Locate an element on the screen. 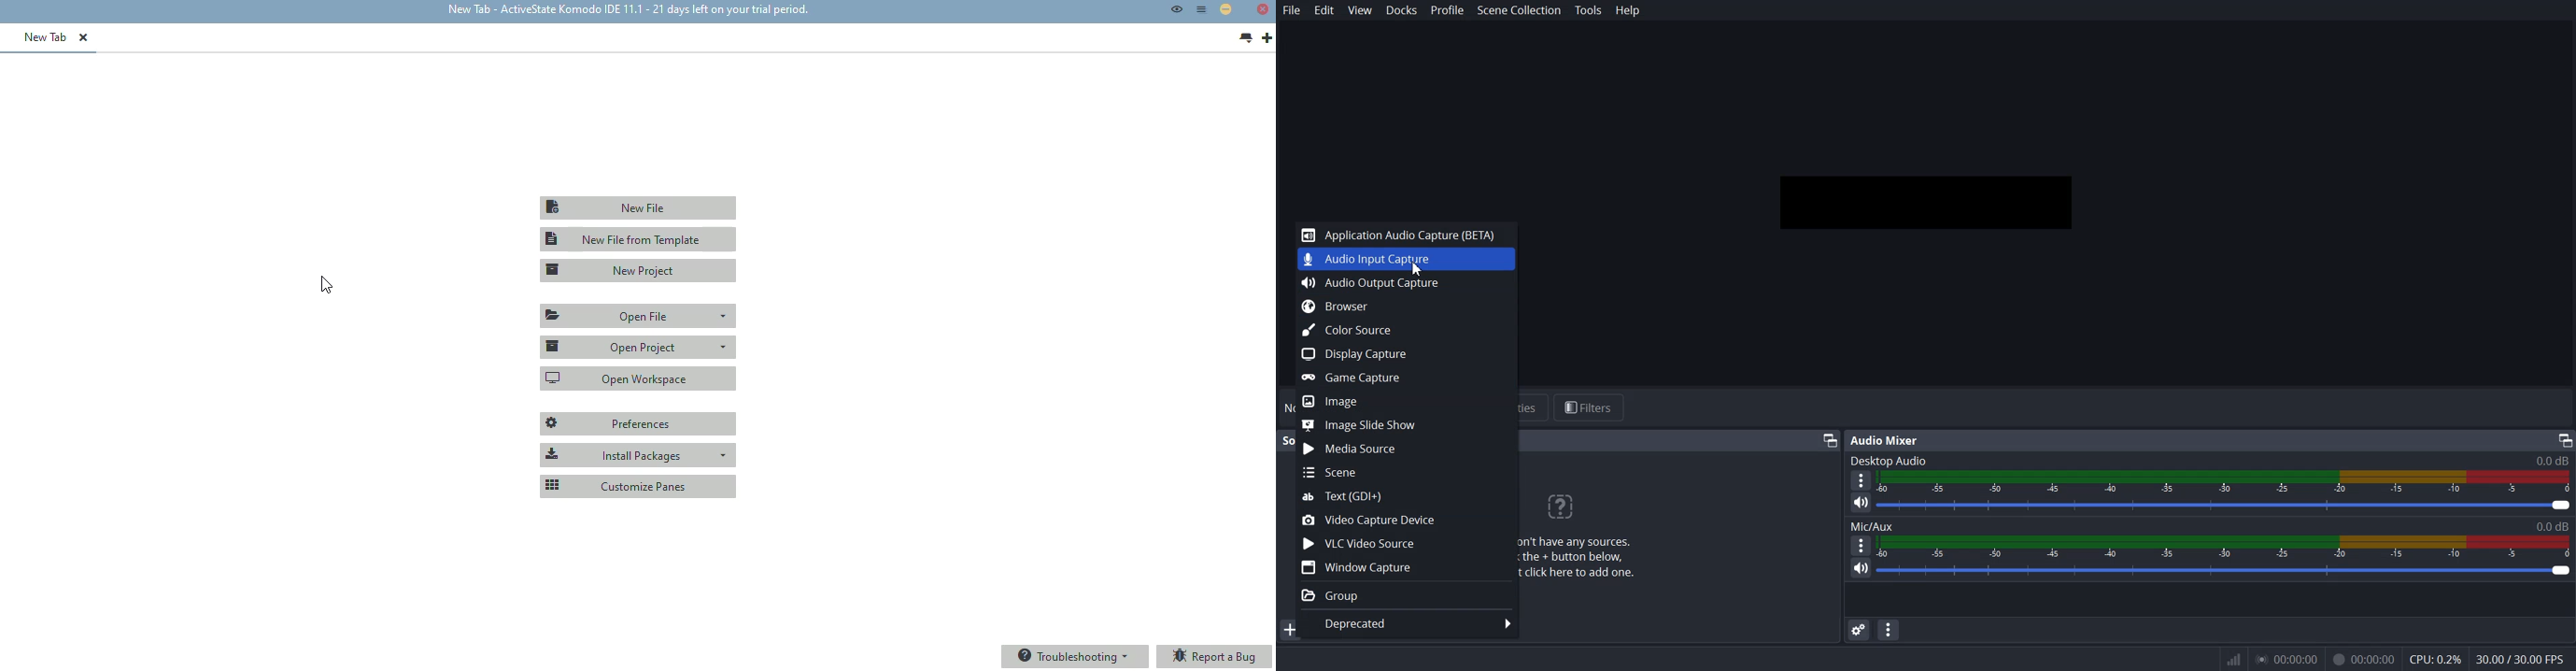 The height and width of the screenshot is (672, 2576). Minimize is located at coordinates (1828, 441).